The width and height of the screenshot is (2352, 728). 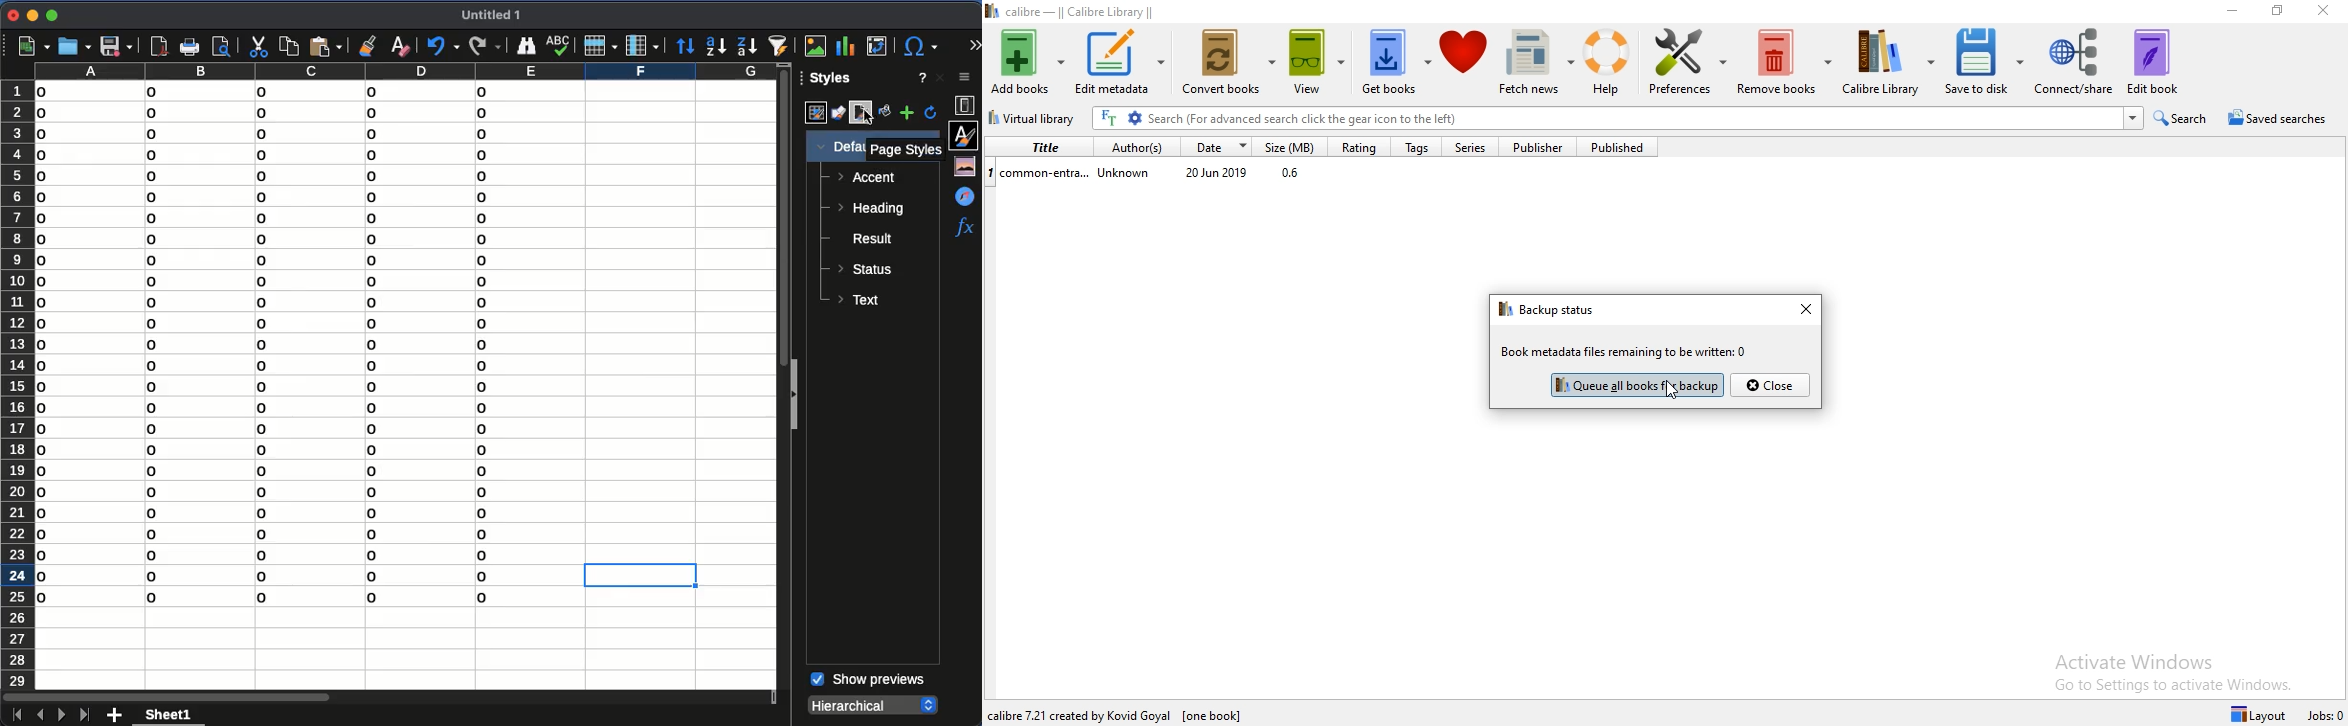 What do you see at coordinates (1132, 146) in the screenshot?
I see `Author(s)` at bounding box center [1132, 146].